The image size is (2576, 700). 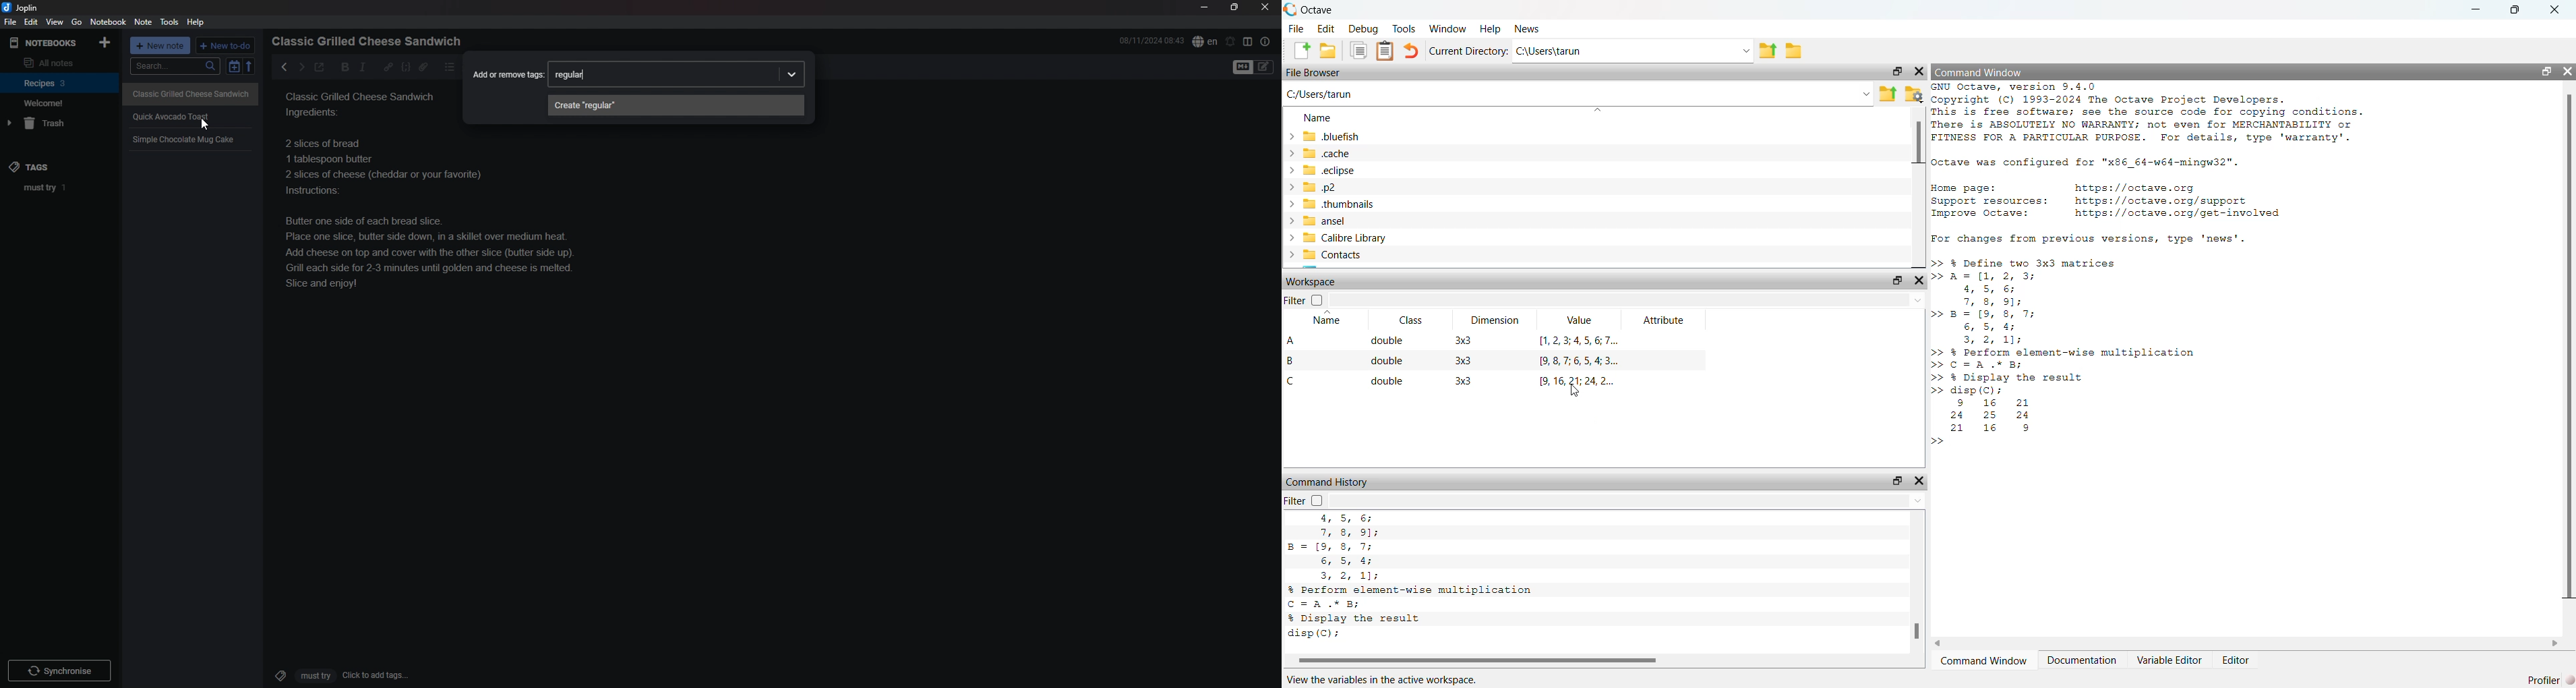 I want to click on 3, 2 ,1);, so click(x=1352, y=575).